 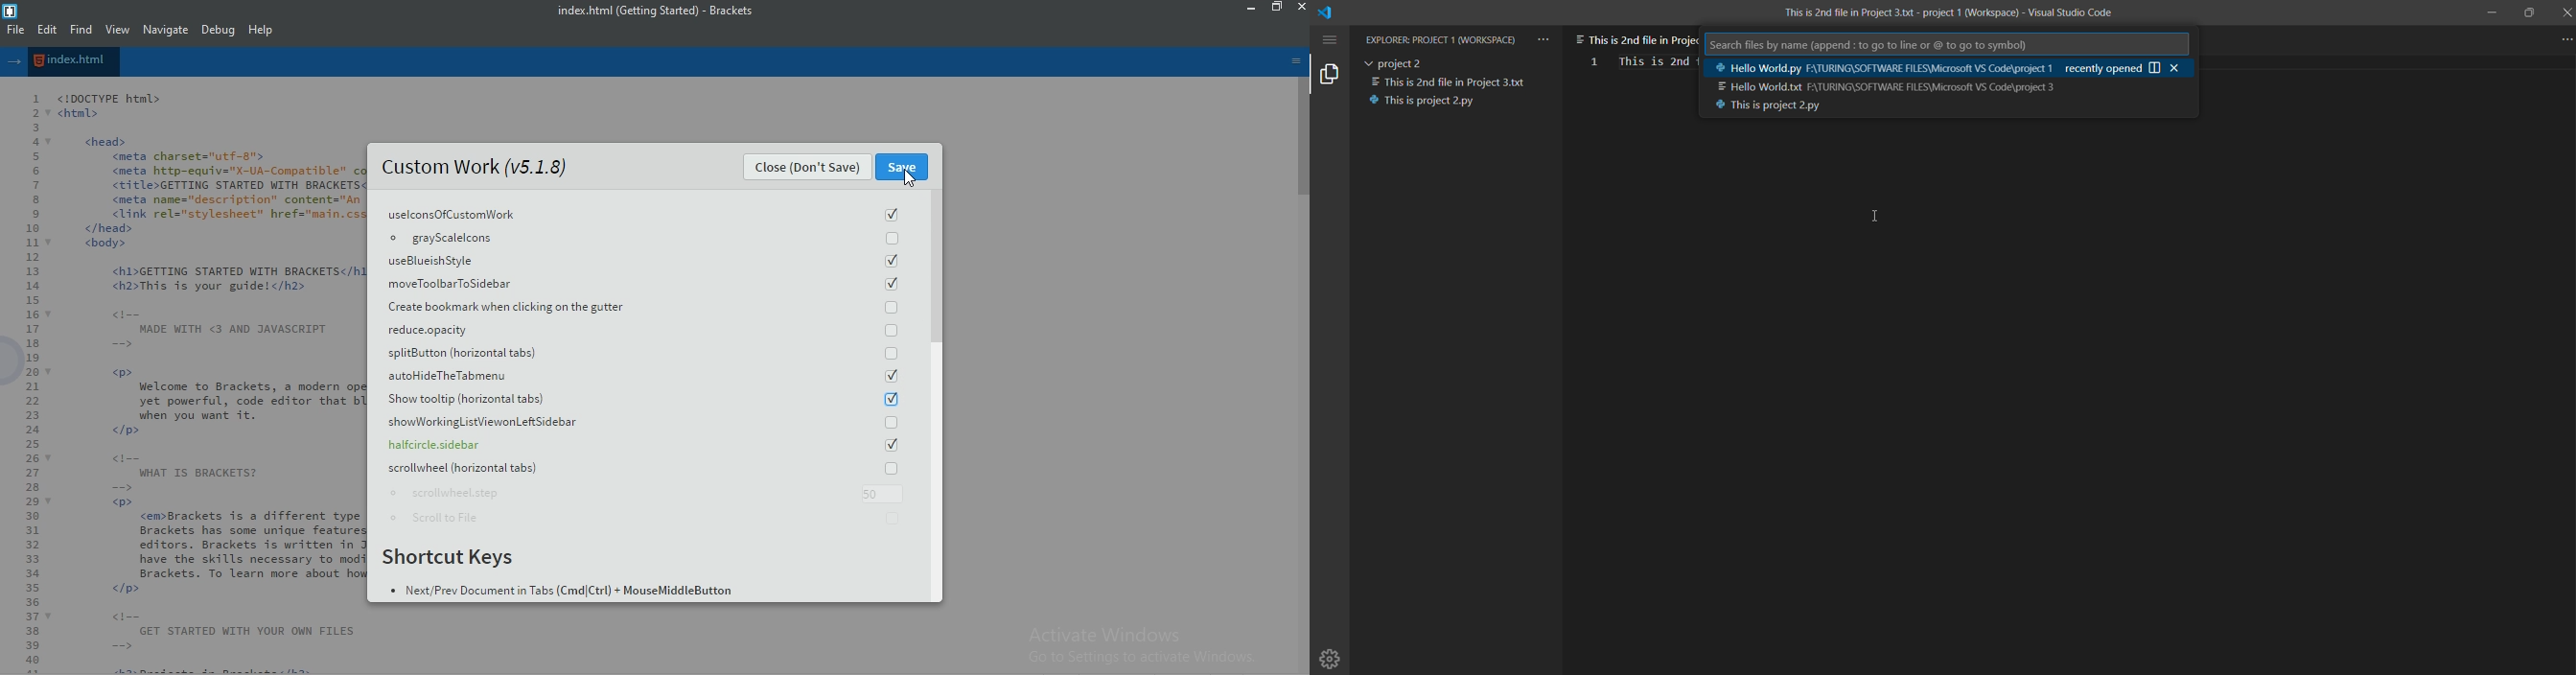 What do you see at coordinates (1301, 141) in the screenshot?
I see `scroll bar` at bounding box center [1301, 141].